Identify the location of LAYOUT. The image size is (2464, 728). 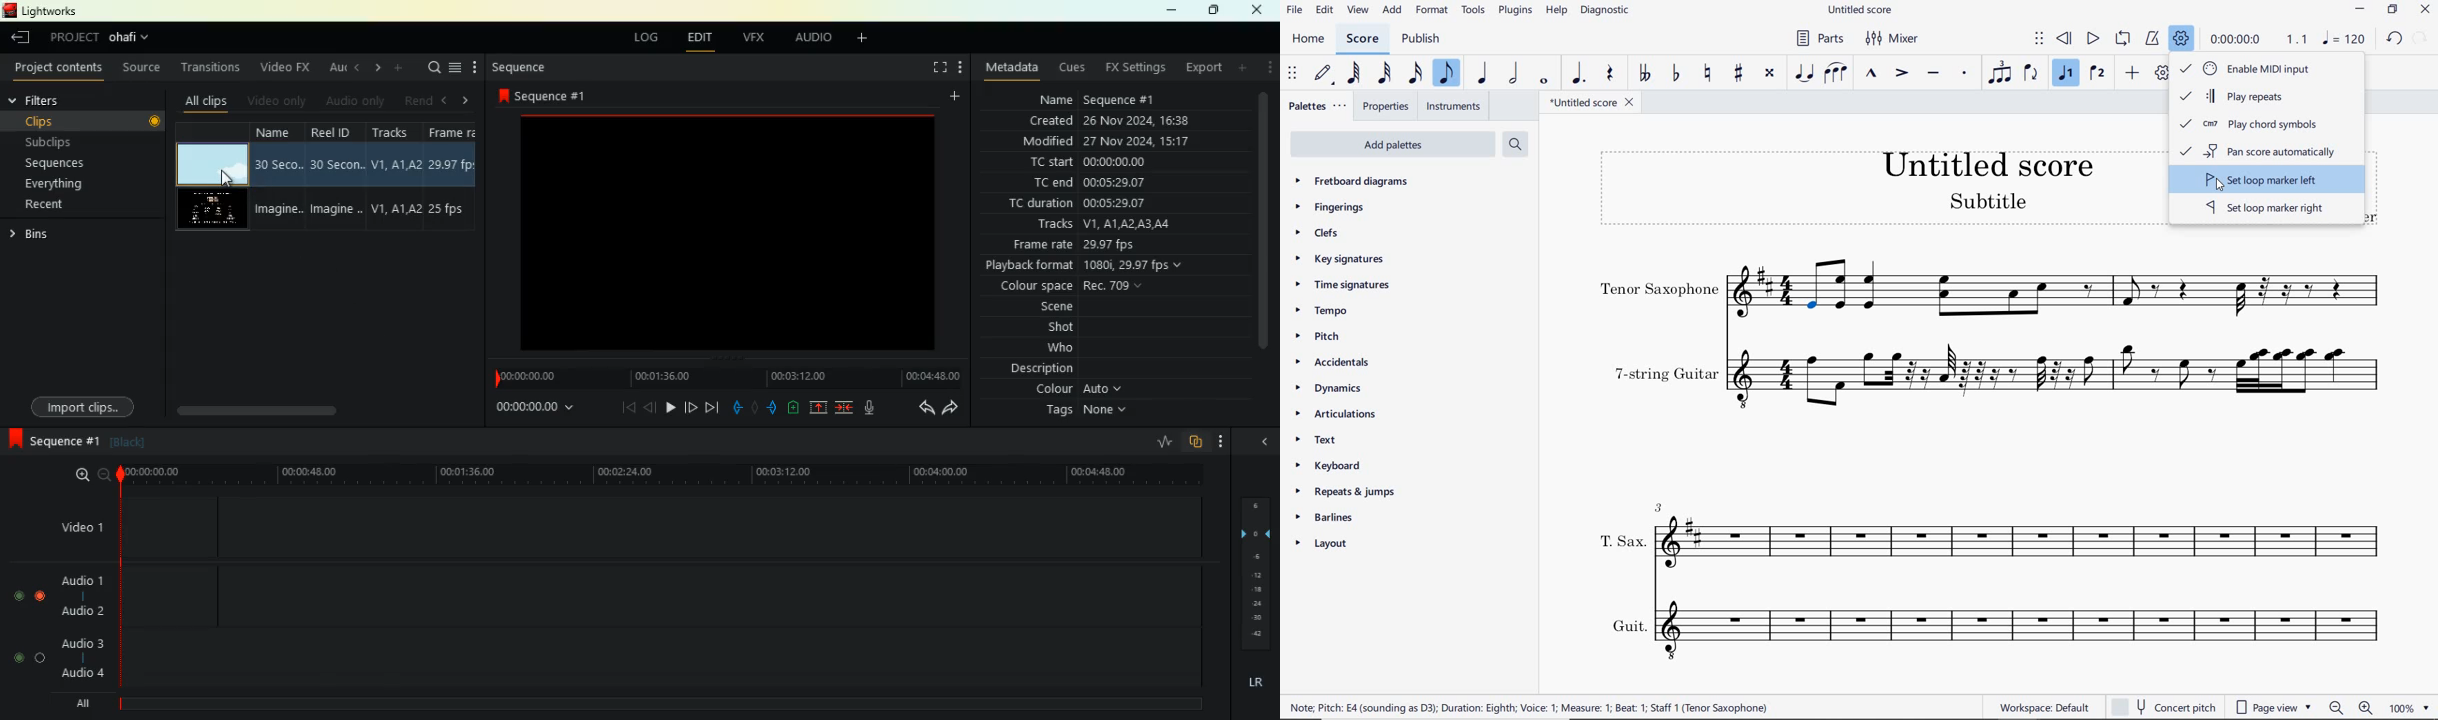
(1321, 545).